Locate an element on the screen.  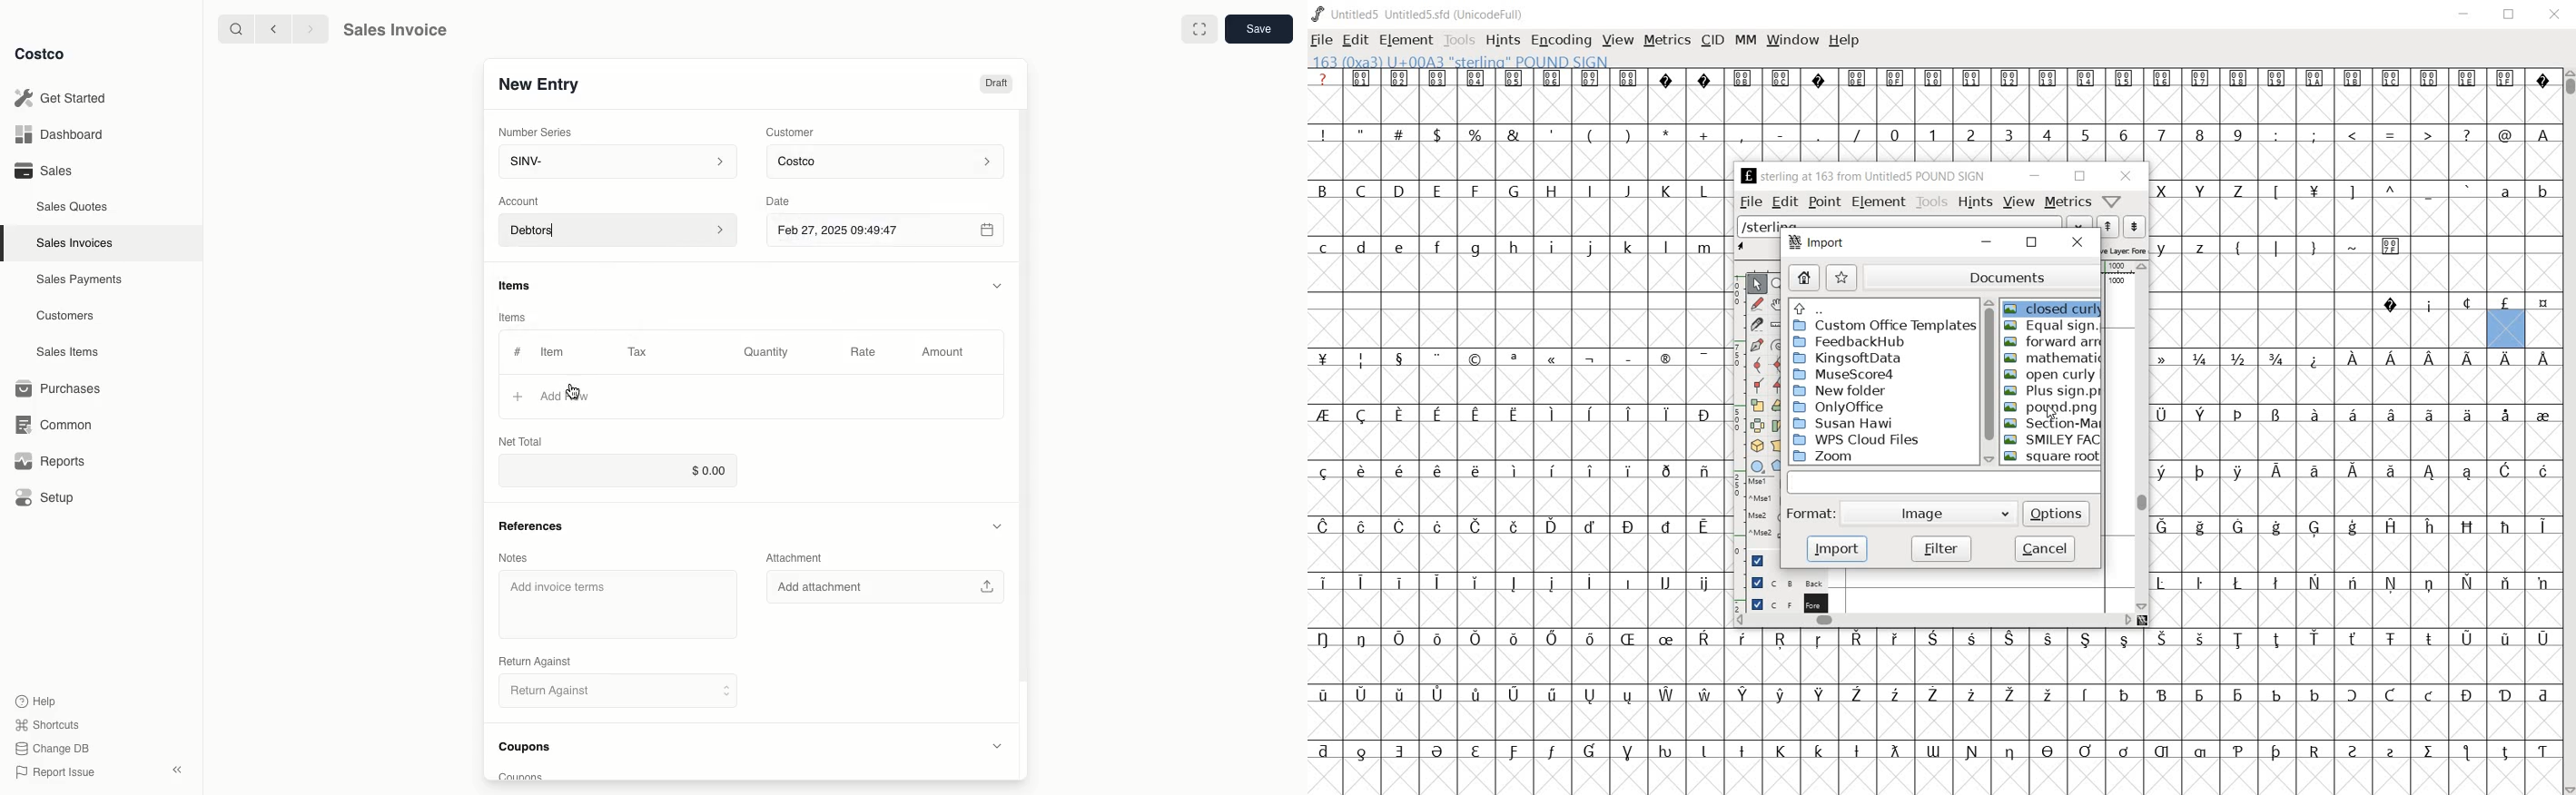
L is located at coordinates (1704, 191).